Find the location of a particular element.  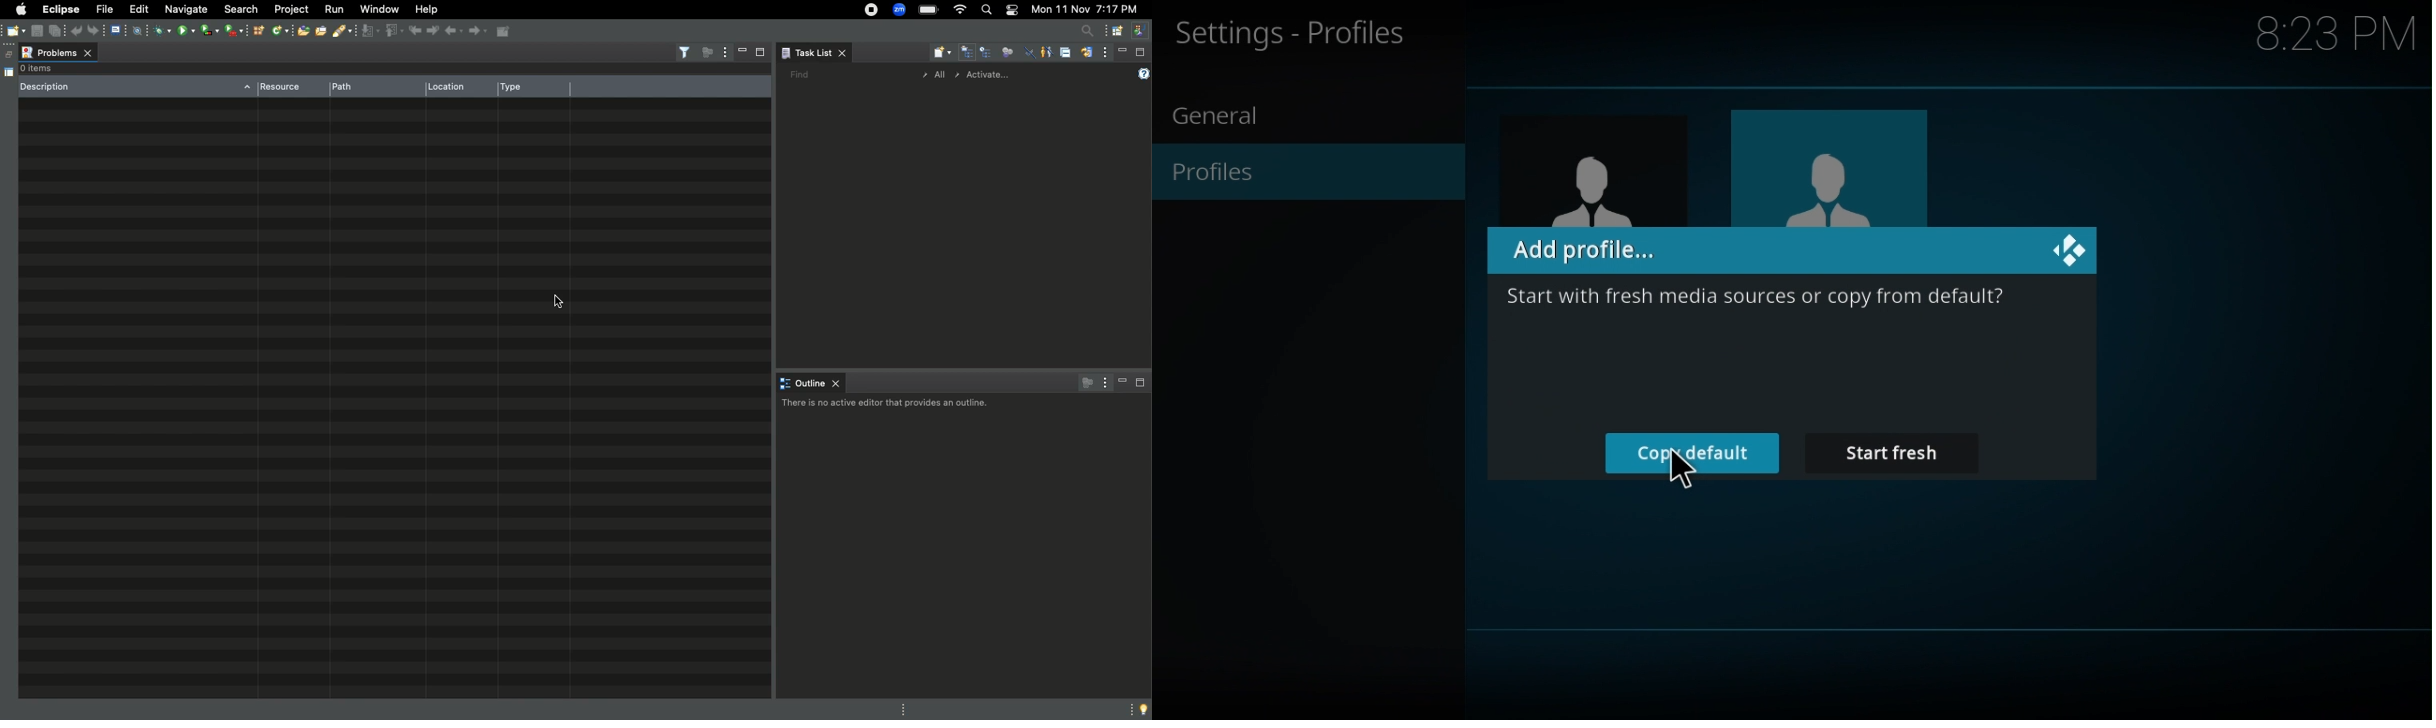

Minimize is located at coordinates (742, 51).